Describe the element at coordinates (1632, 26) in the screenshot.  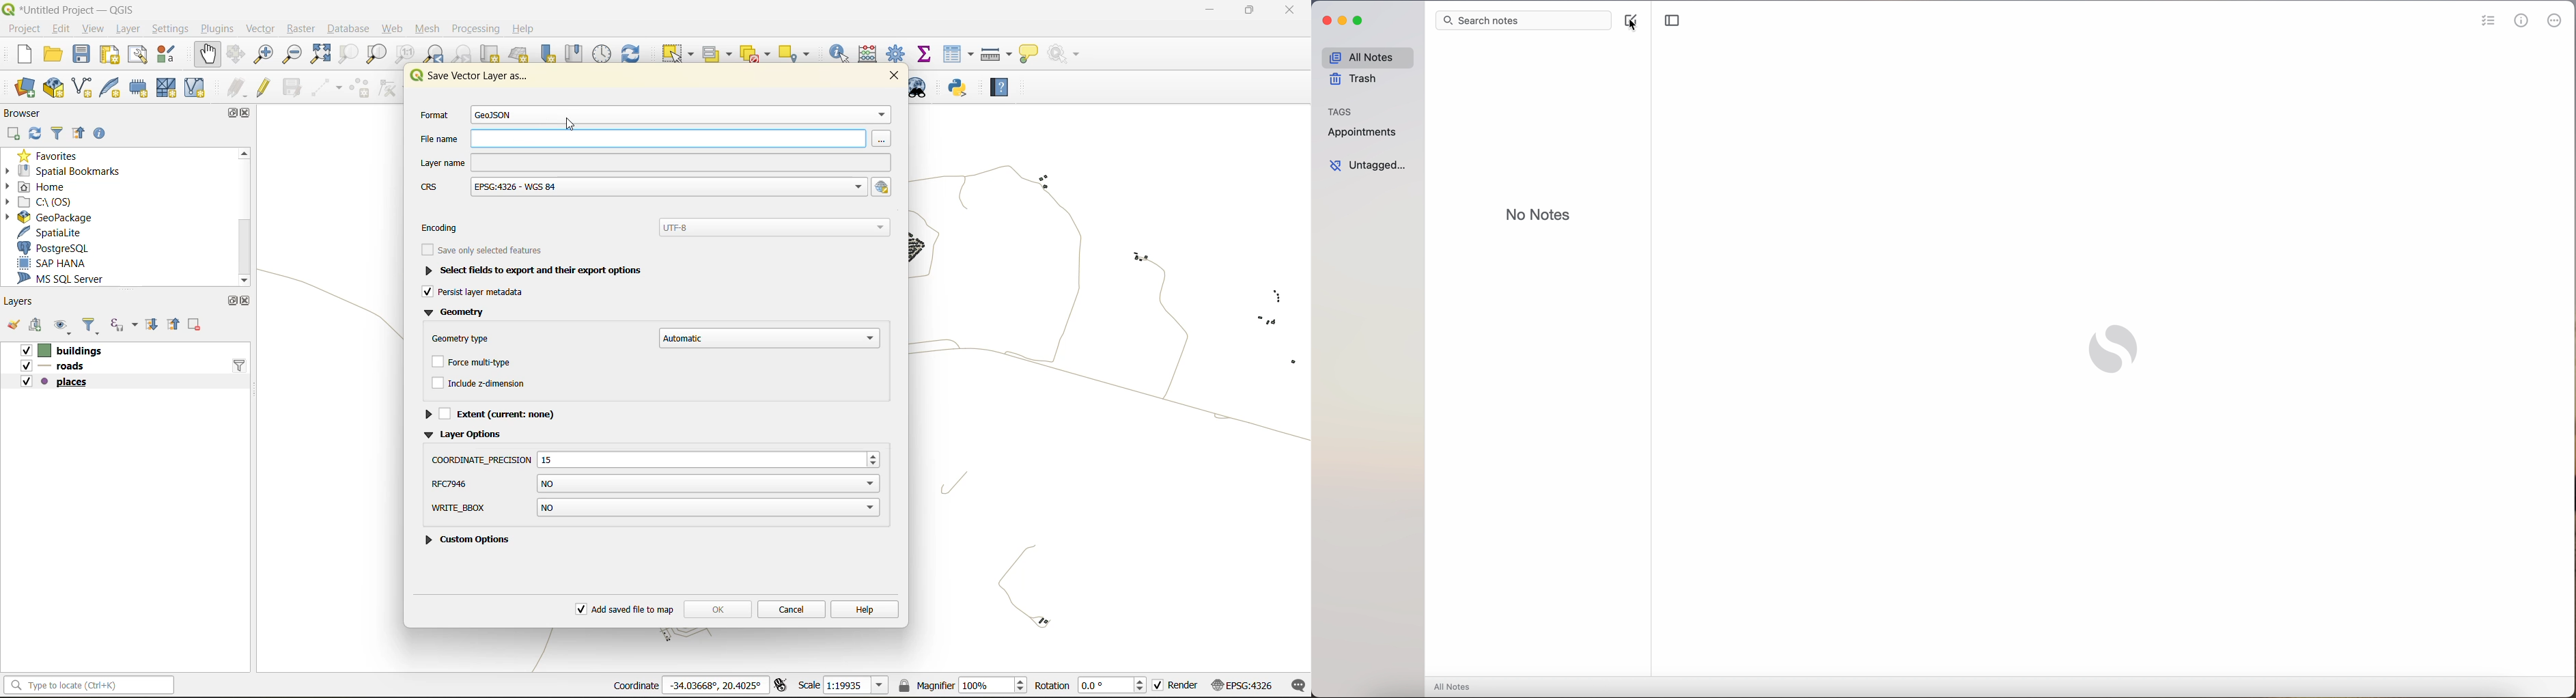
I see `cursor` at that location.